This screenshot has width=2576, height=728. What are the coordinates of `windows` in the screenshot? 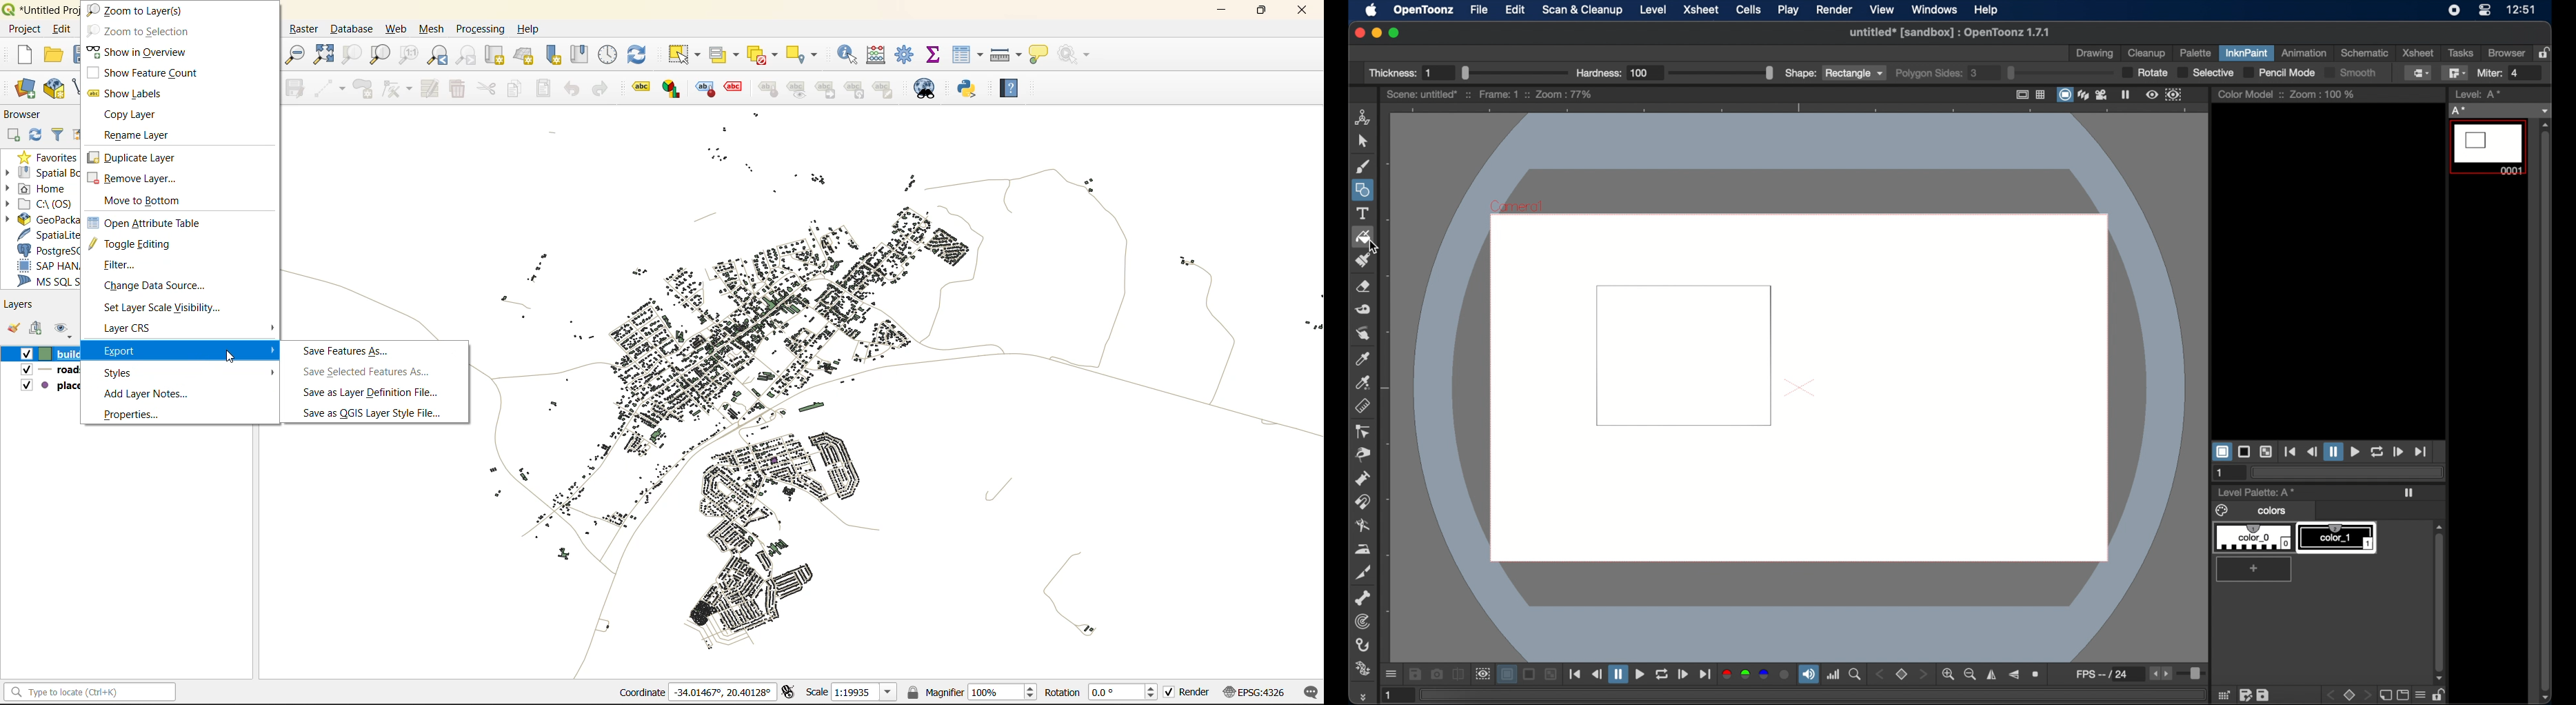 It's located at (1935, 9).